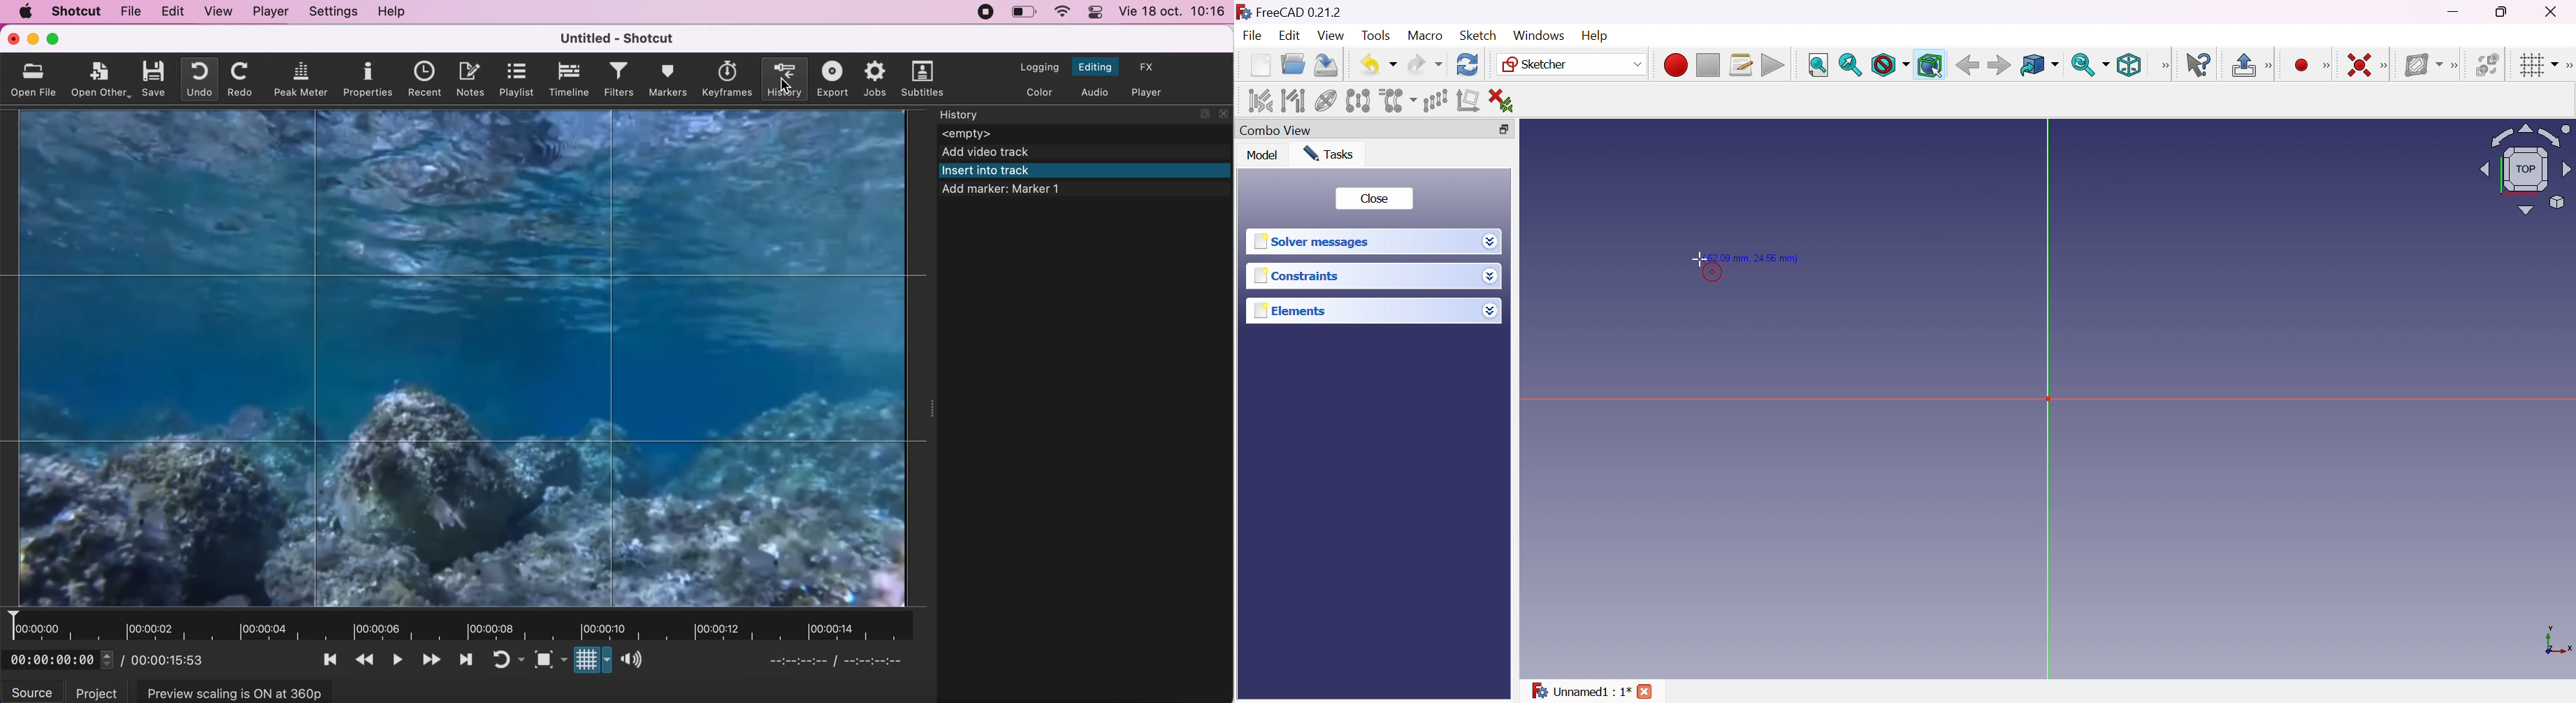  What do you see at coordinates (1291, 311) in the screenshot?
I see `Elements` at bounding box center [1291, 311].